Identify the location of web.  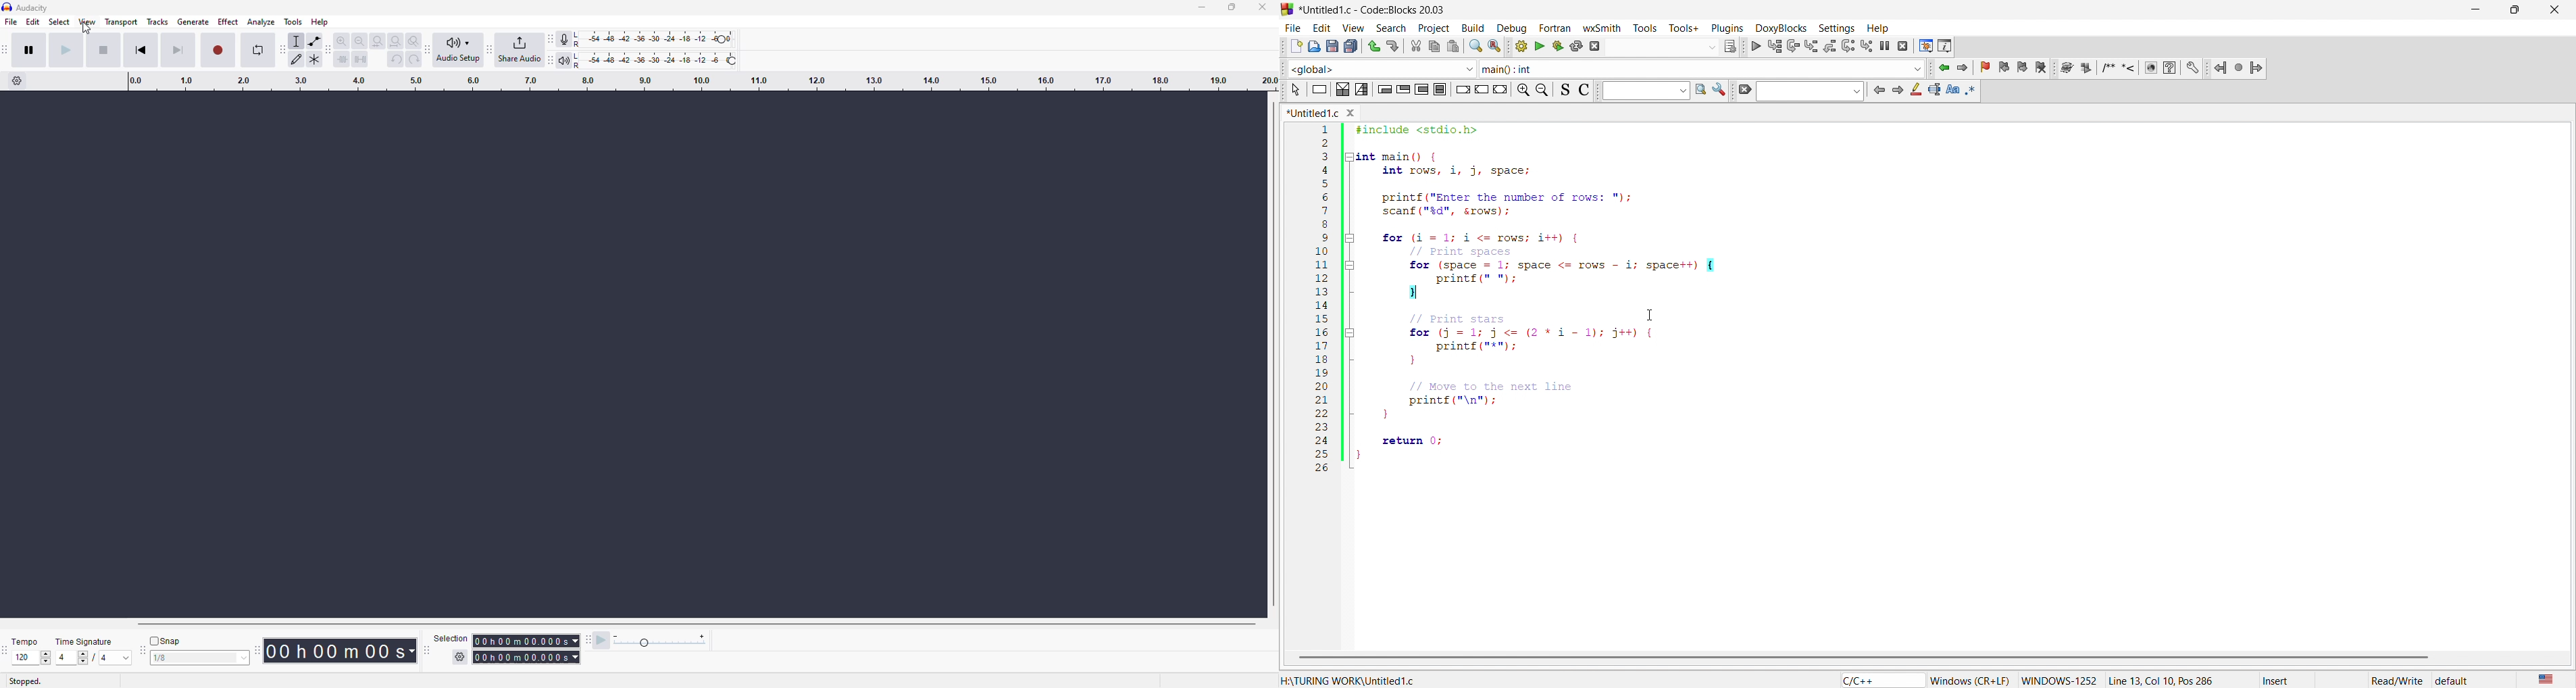
(2151, 68).